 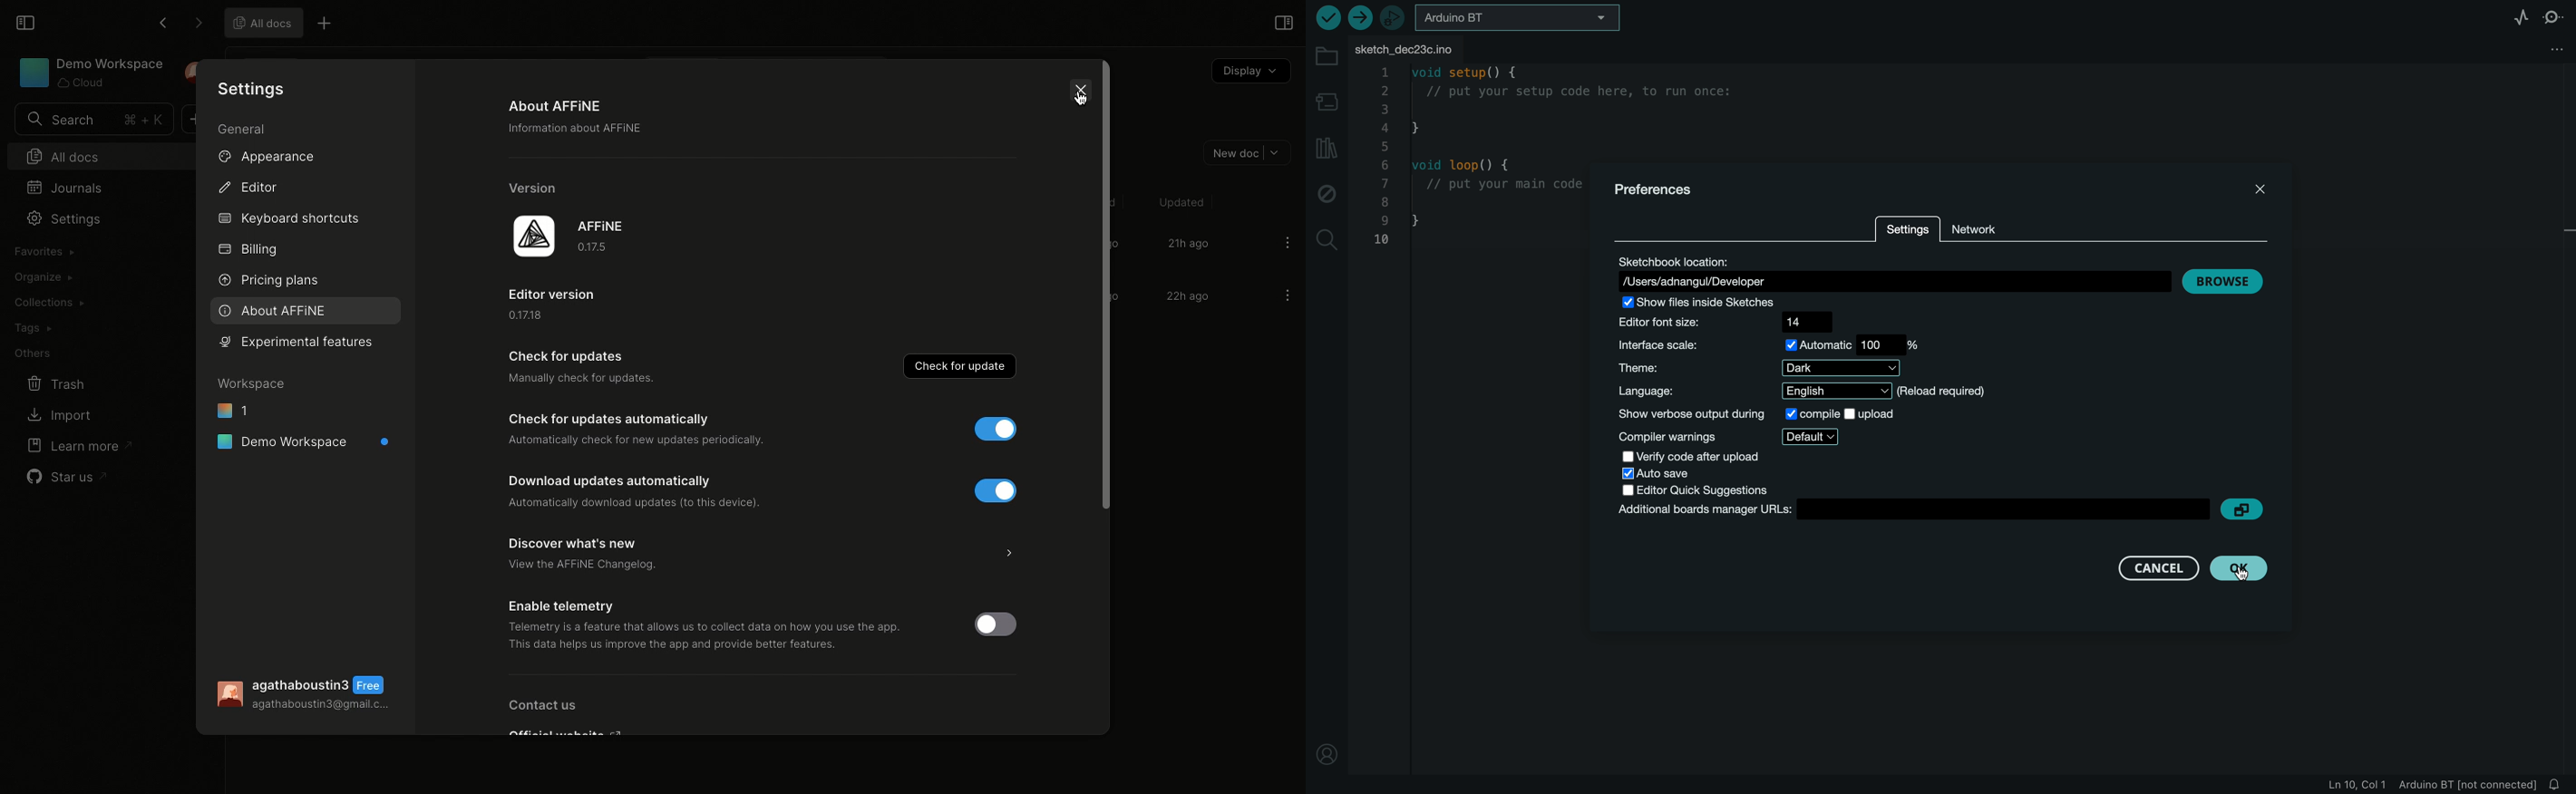 I want to click on Pricing plans, so click(x=267, y=281).